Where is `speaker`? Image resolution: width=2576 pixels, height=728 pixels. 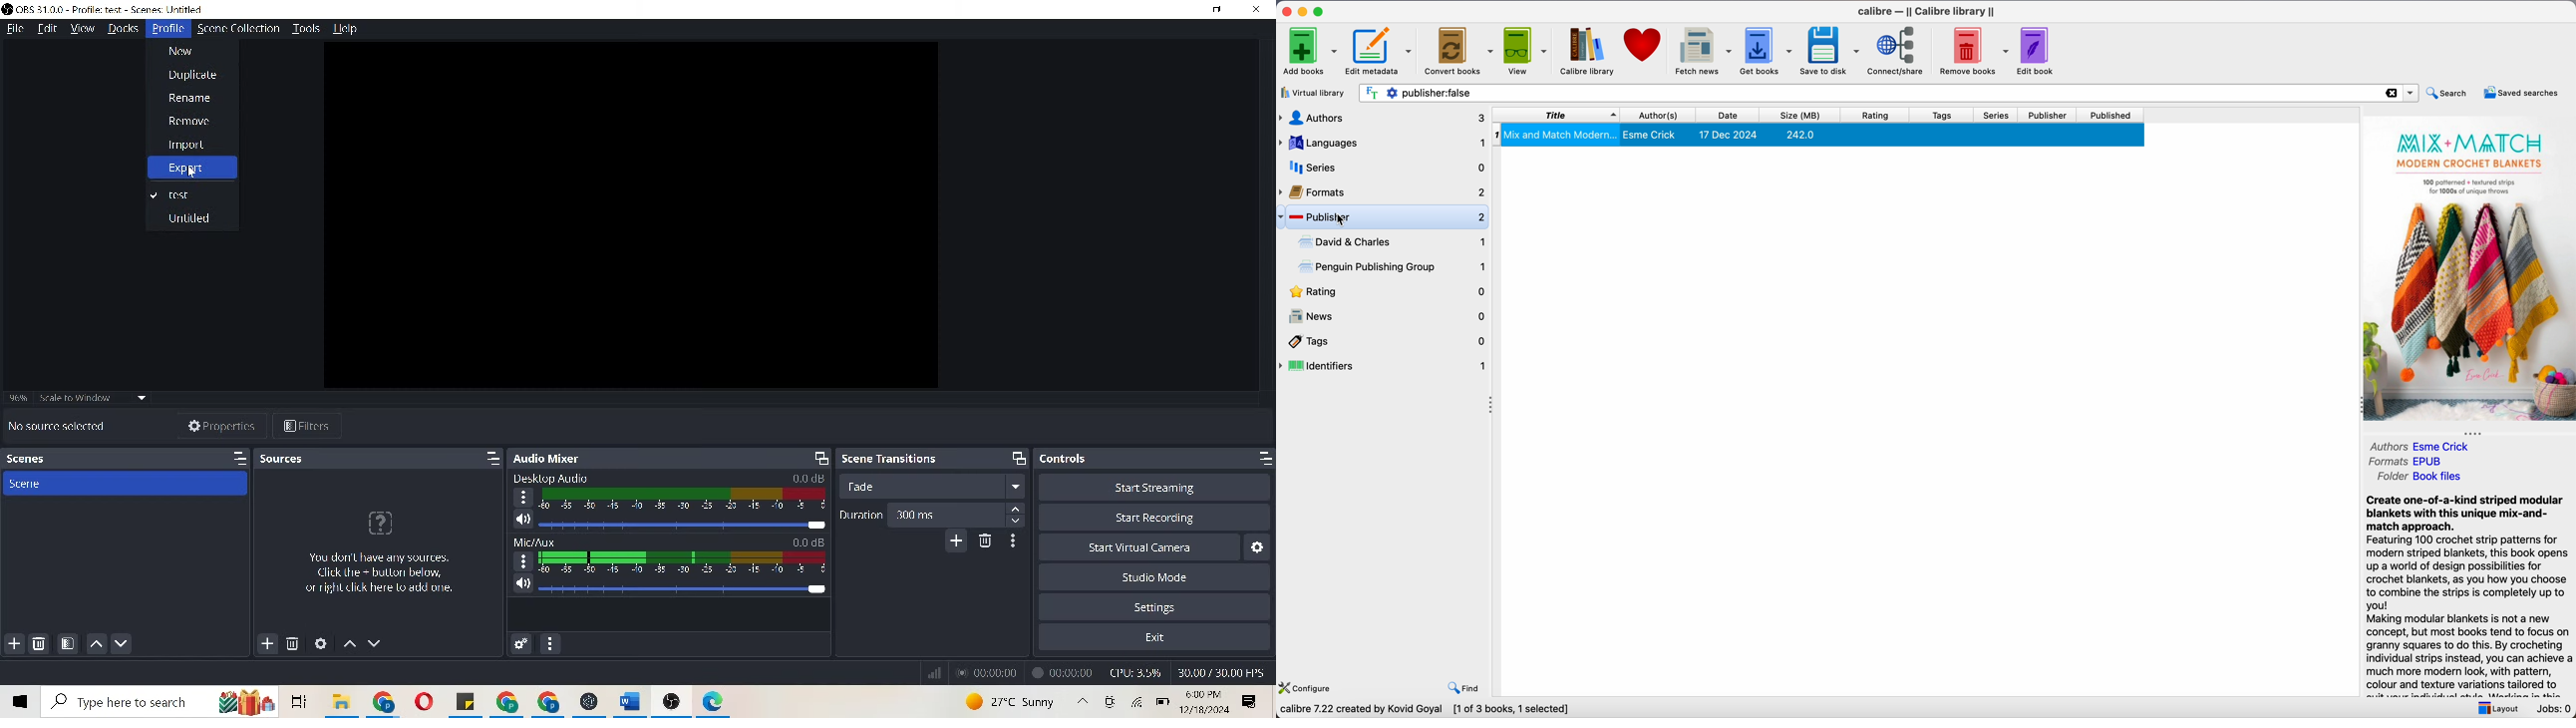
speaker is located at coordinates (521, 583).